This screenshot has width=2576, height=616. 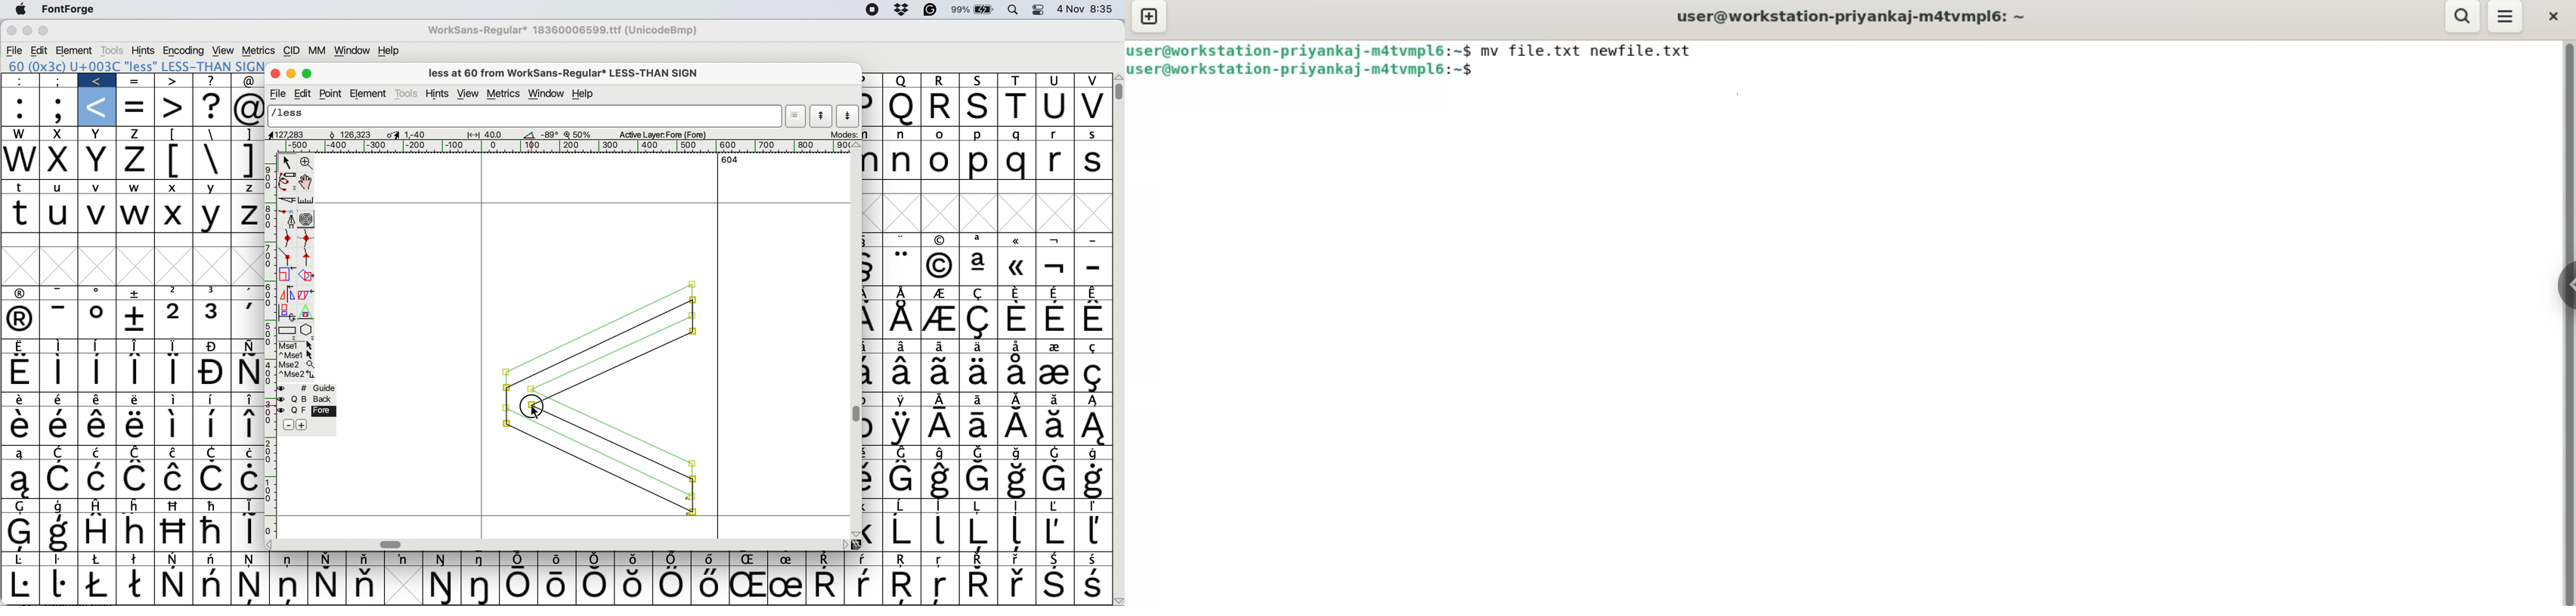 What do you see at coordinates (1055, 160) in the screenshot?
I see `r` at bounding box center [1055, 160].